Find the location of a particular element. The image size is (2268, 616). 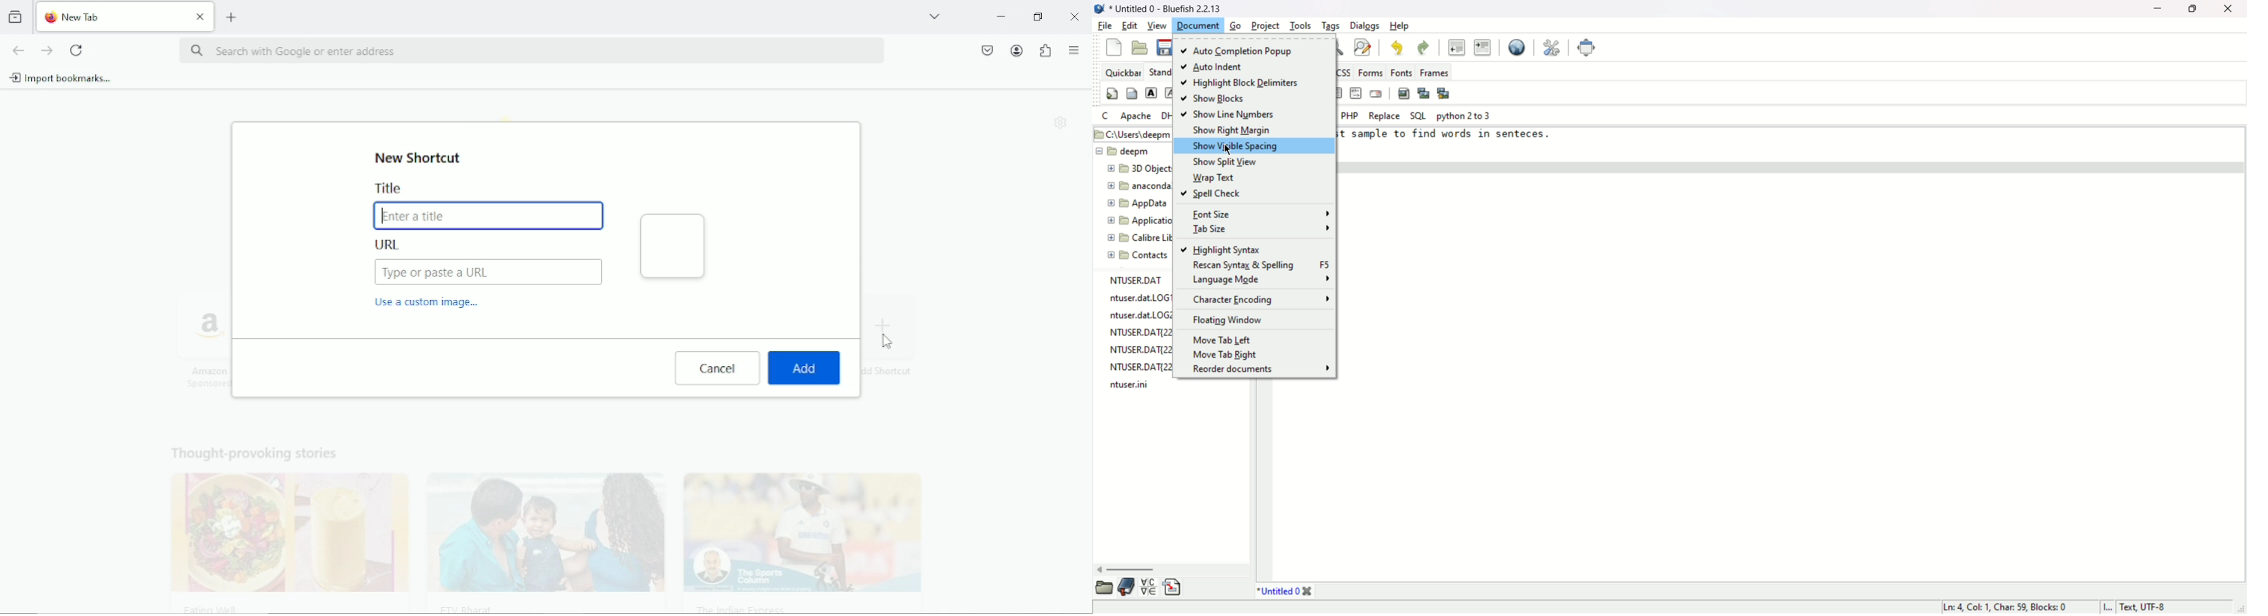

Close is located at coordinates (1075, 16).